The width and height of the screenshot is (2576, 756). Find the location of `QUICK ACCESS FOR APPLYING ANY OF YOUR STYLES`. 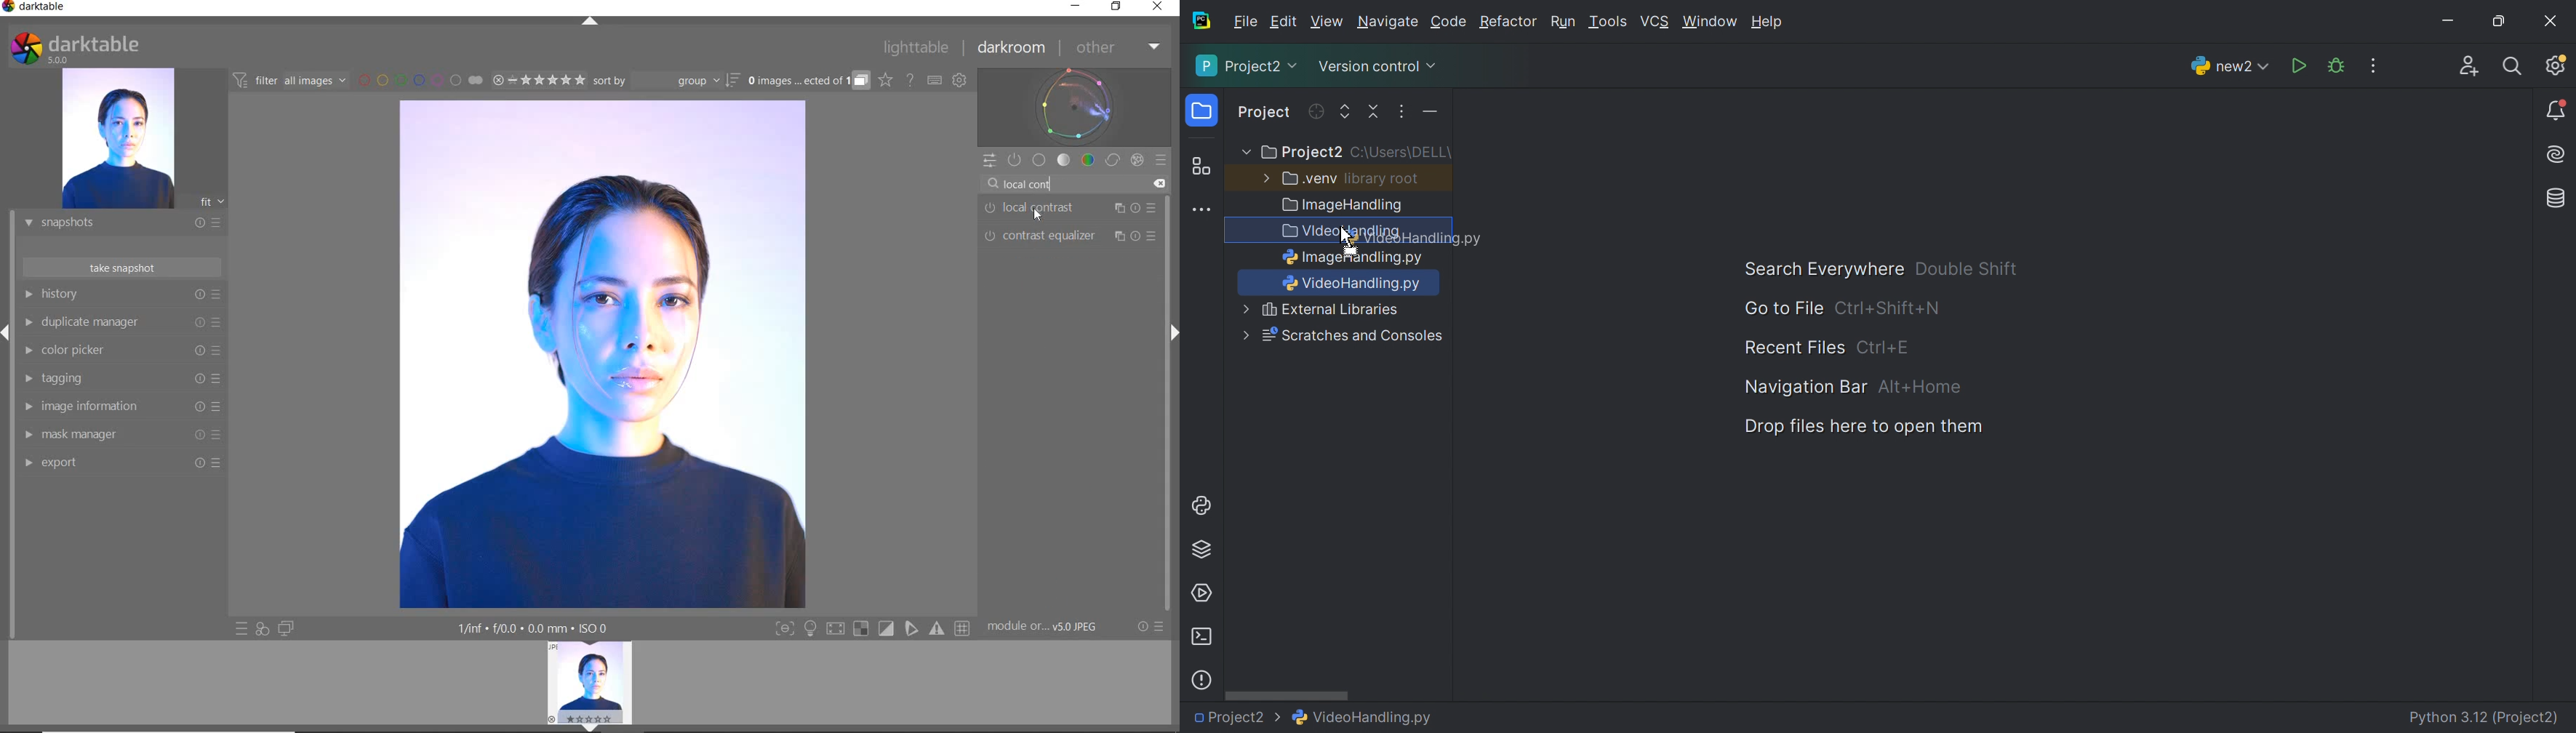

QUICK ACCESS FOR APPLYING ANY OF YOUR STYLES is located at coordinates (261, 628).